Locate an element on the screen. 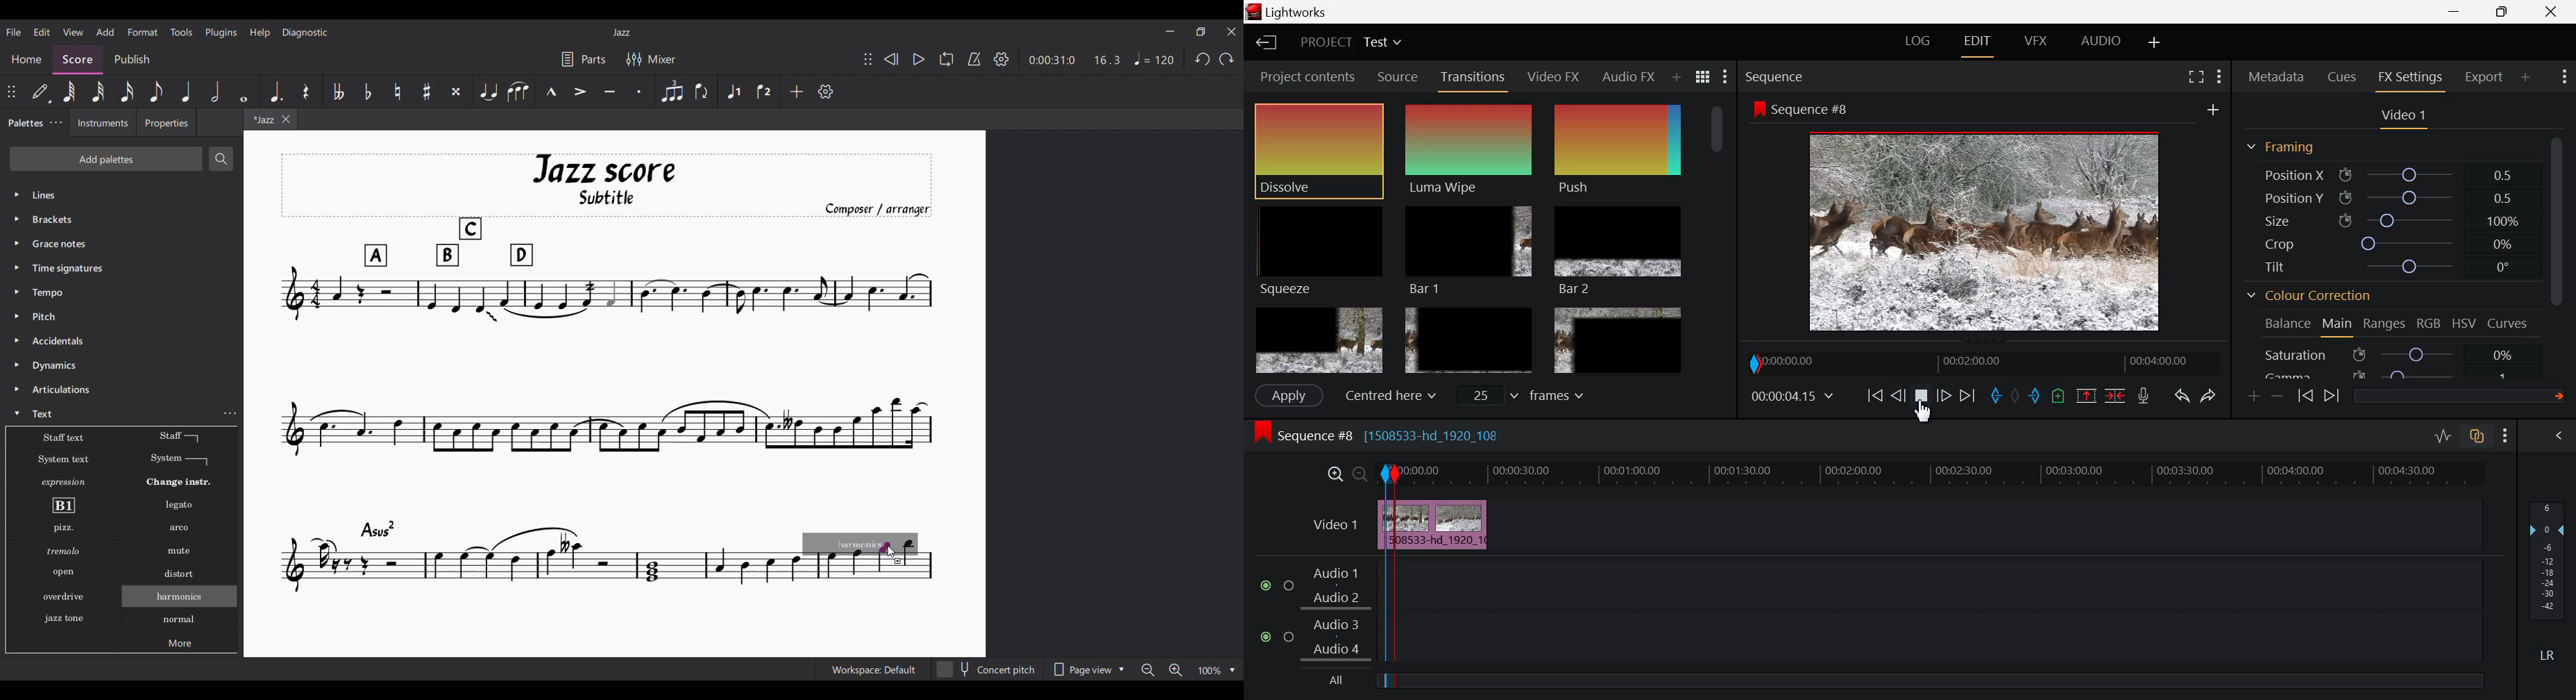 The height and width of the screenshot is (700, 2576). To End is located at coordinates (1965, 399).